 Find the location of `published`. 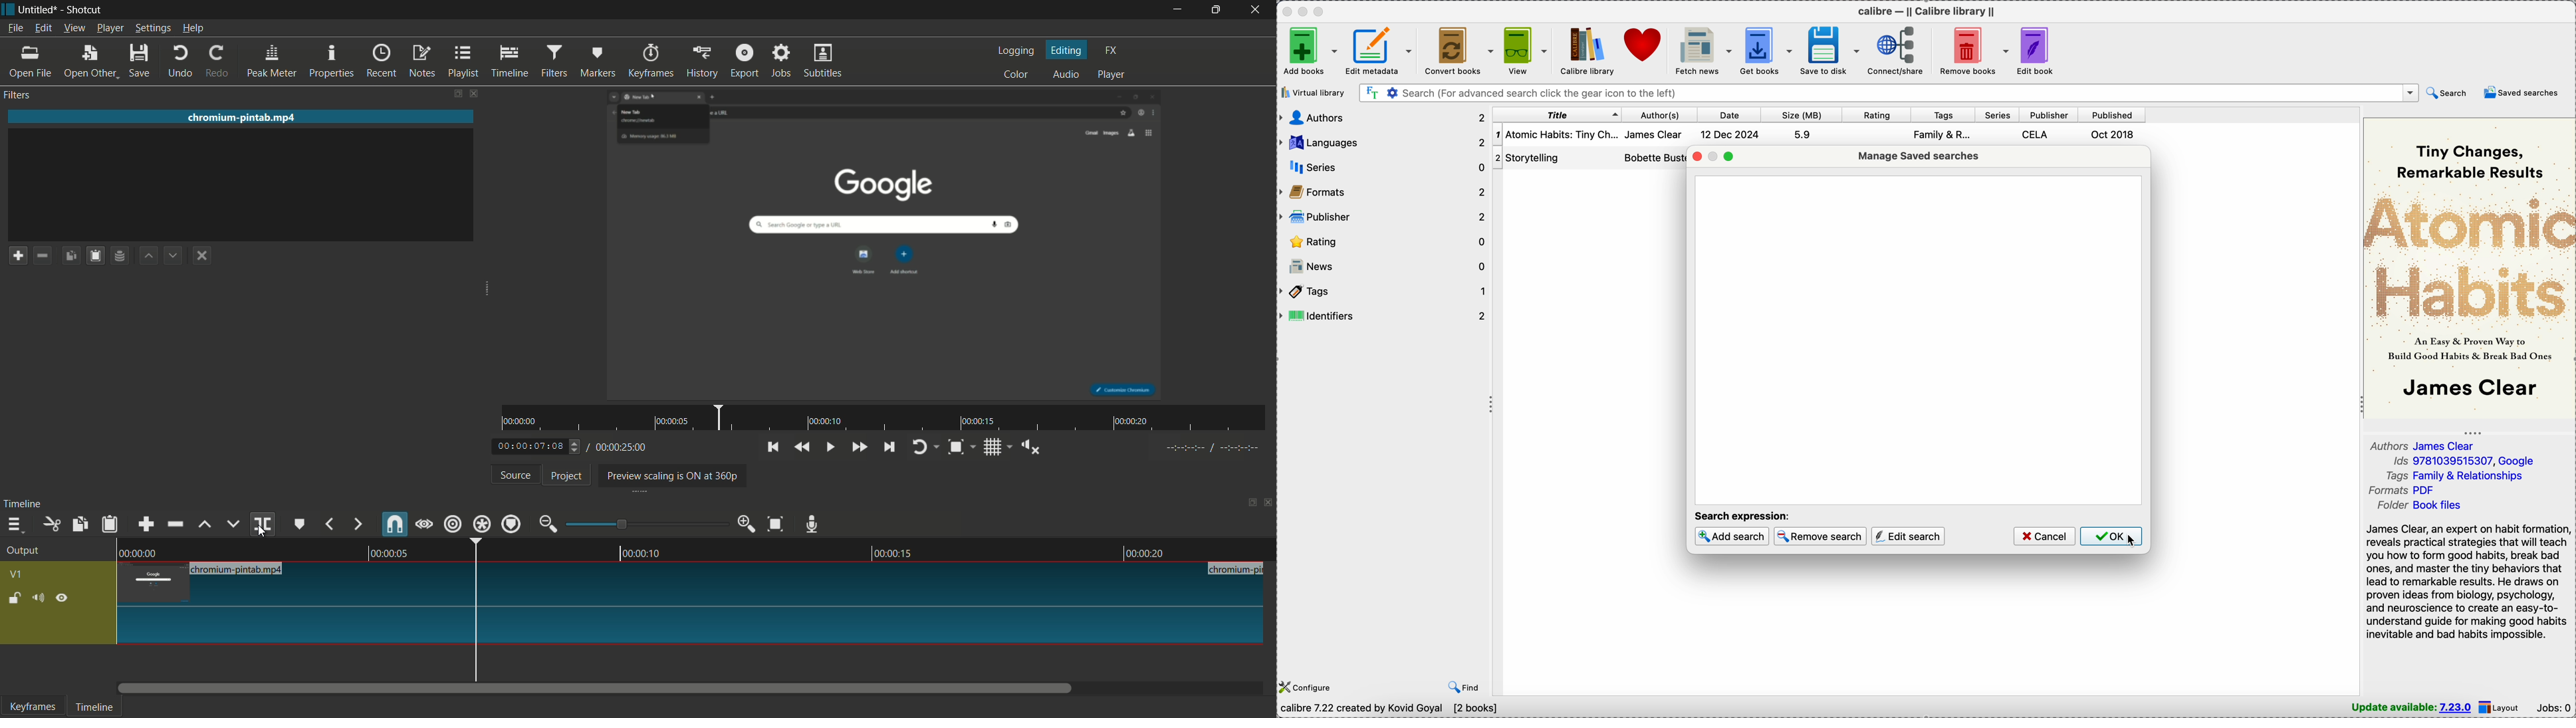

published is located at coordinates (2112, 115).